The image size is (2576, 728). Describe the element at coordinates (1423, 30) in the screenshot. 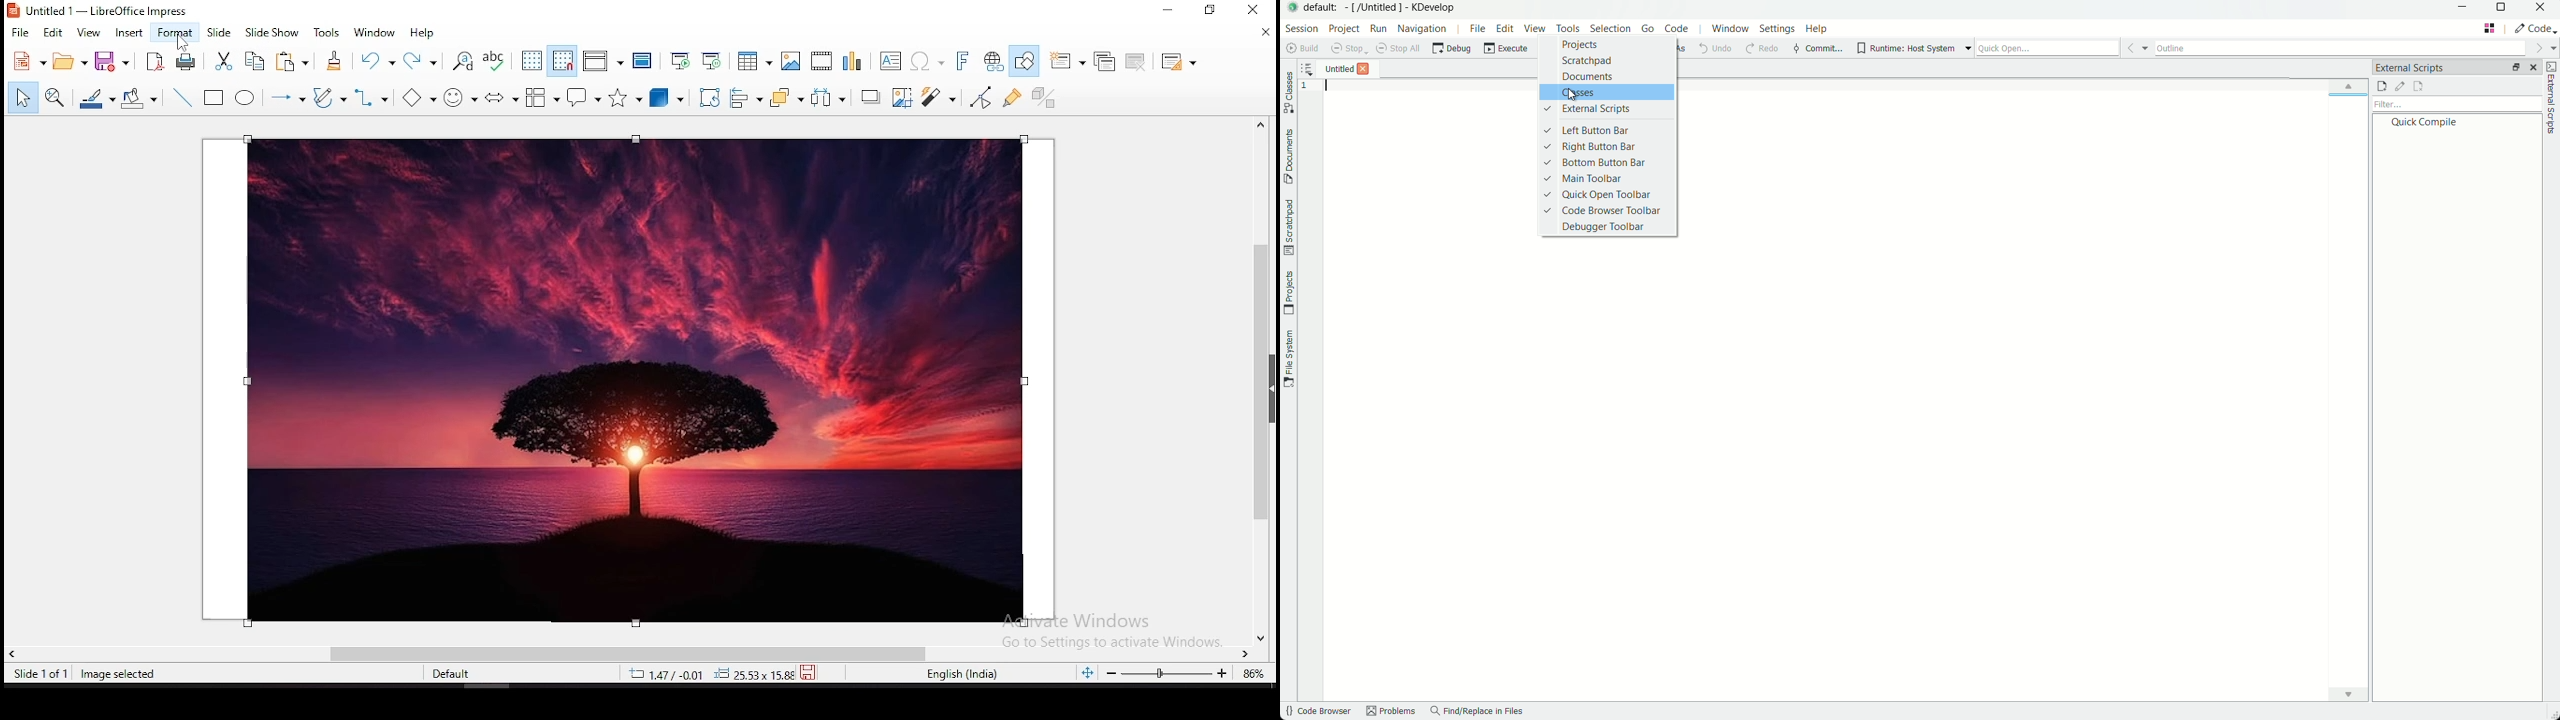

I see `navigation` at that location.